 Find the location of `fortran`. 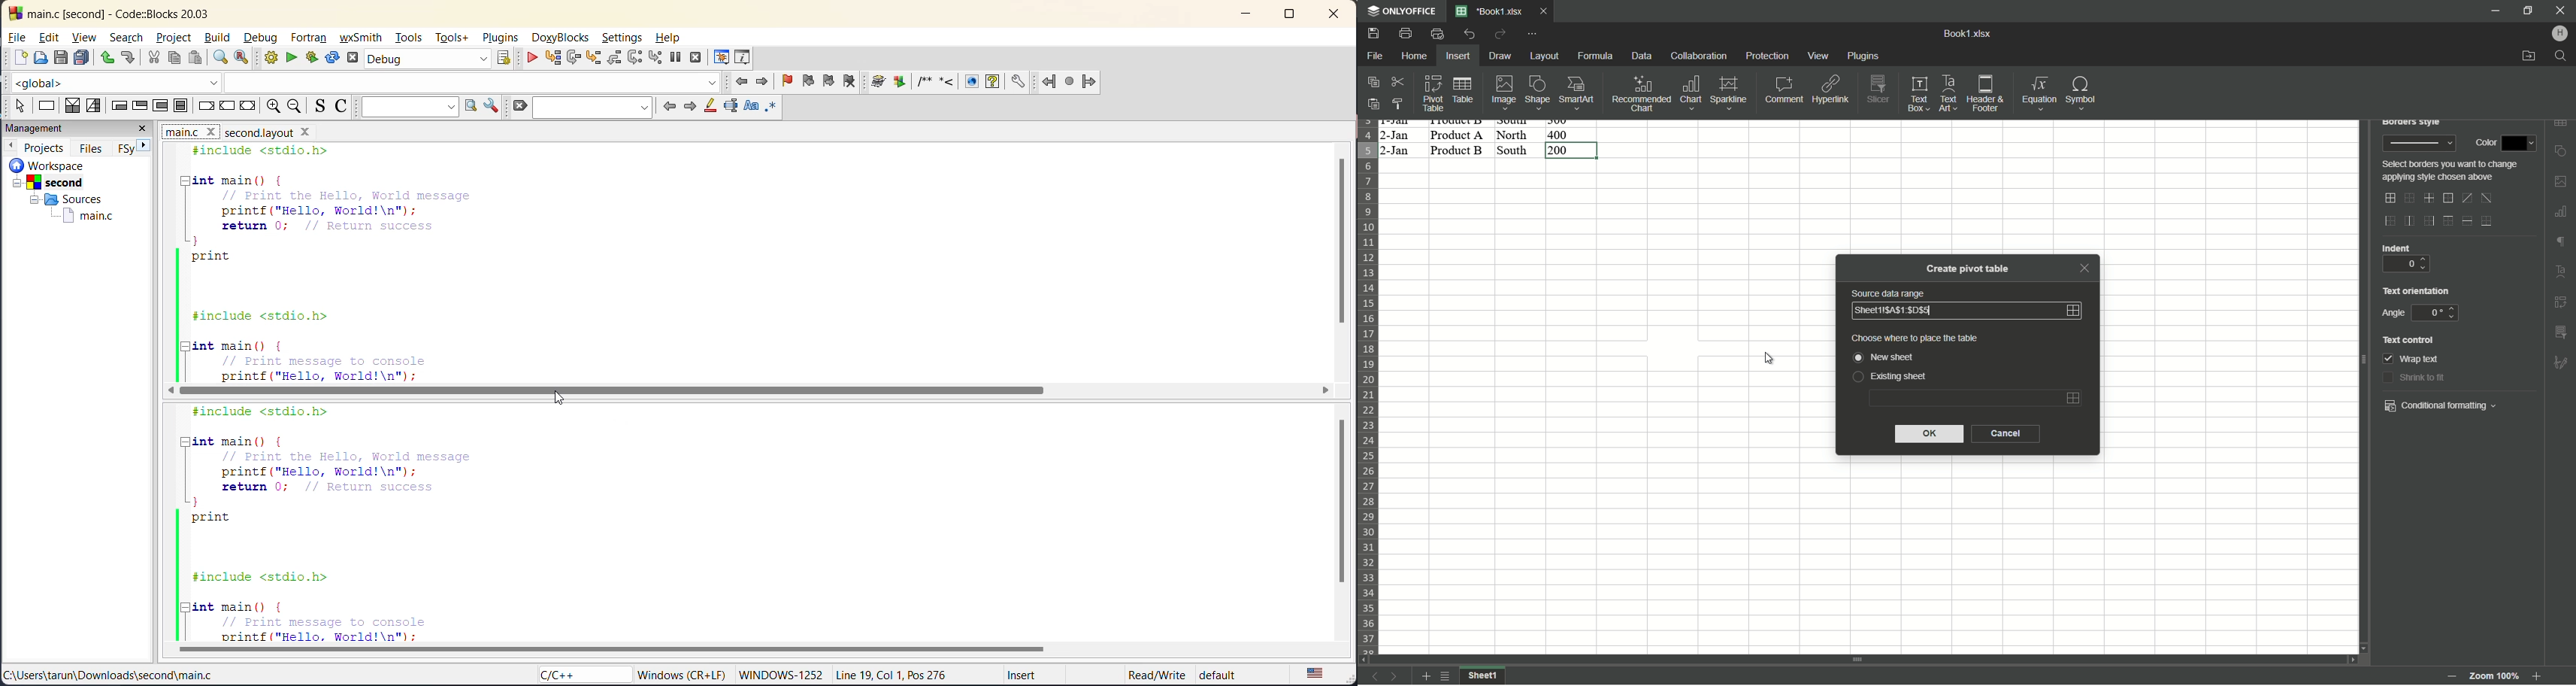

fortran is located at coordinates (308, 38).